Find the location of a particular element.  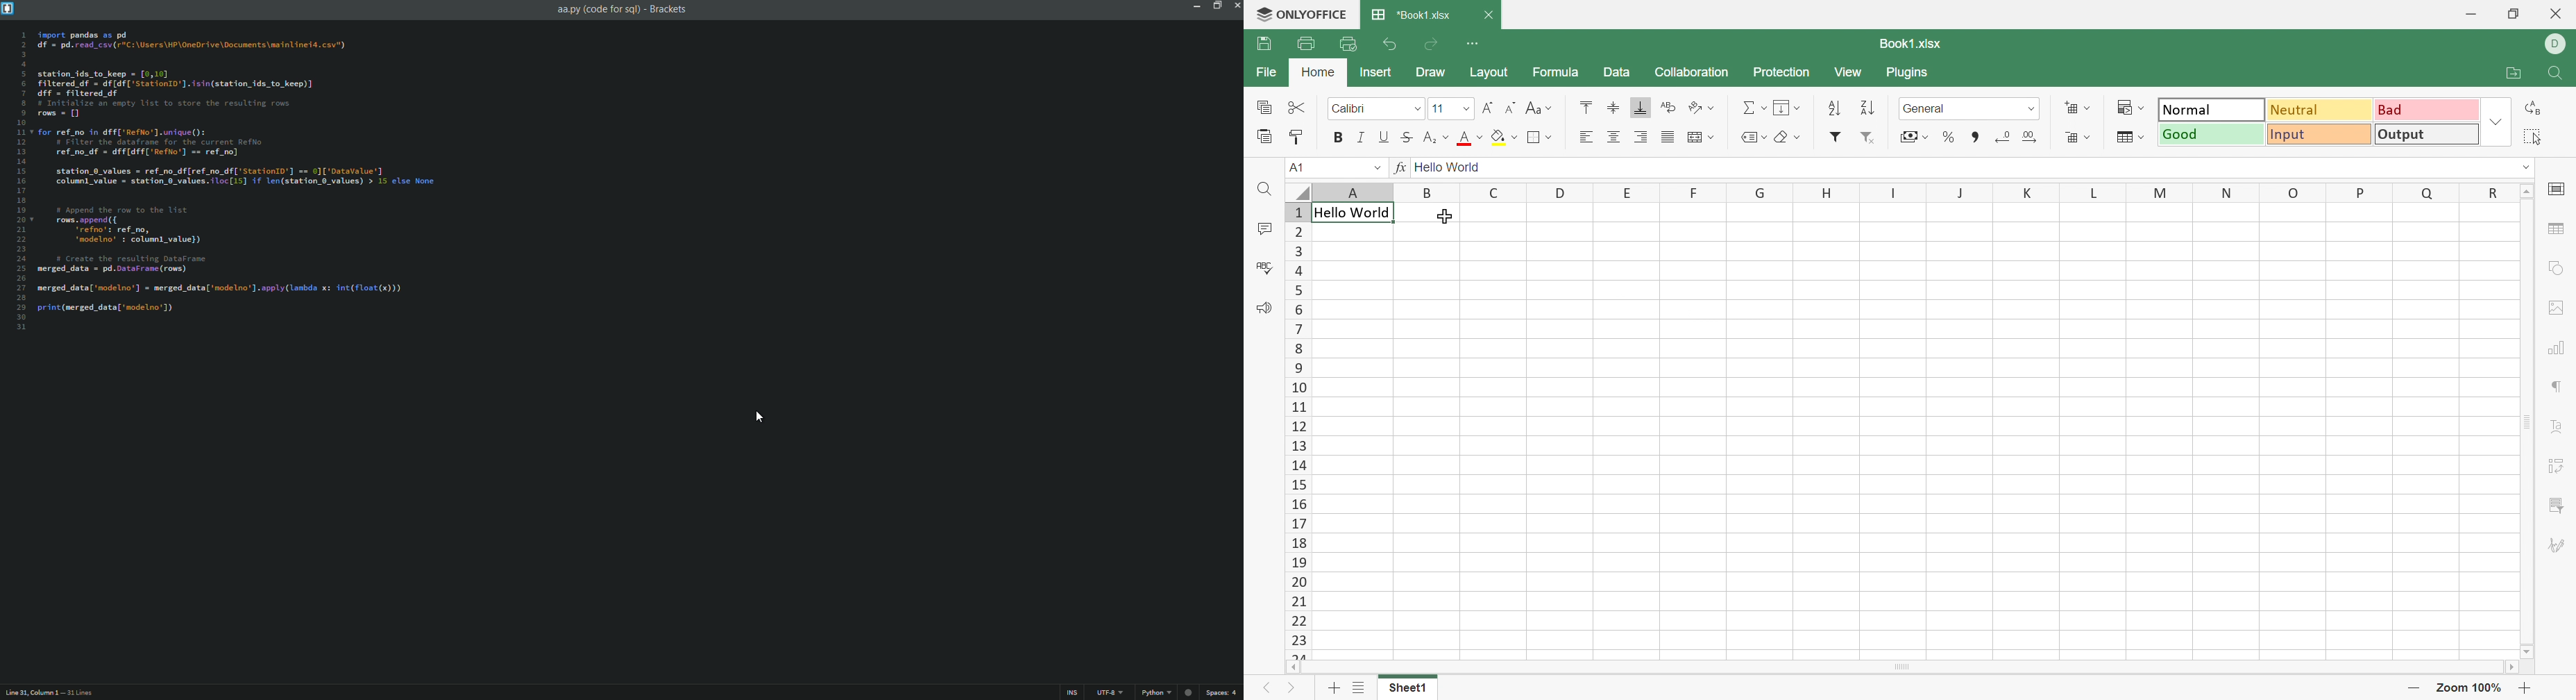

cell settings is located at coordinates (2553, 190).